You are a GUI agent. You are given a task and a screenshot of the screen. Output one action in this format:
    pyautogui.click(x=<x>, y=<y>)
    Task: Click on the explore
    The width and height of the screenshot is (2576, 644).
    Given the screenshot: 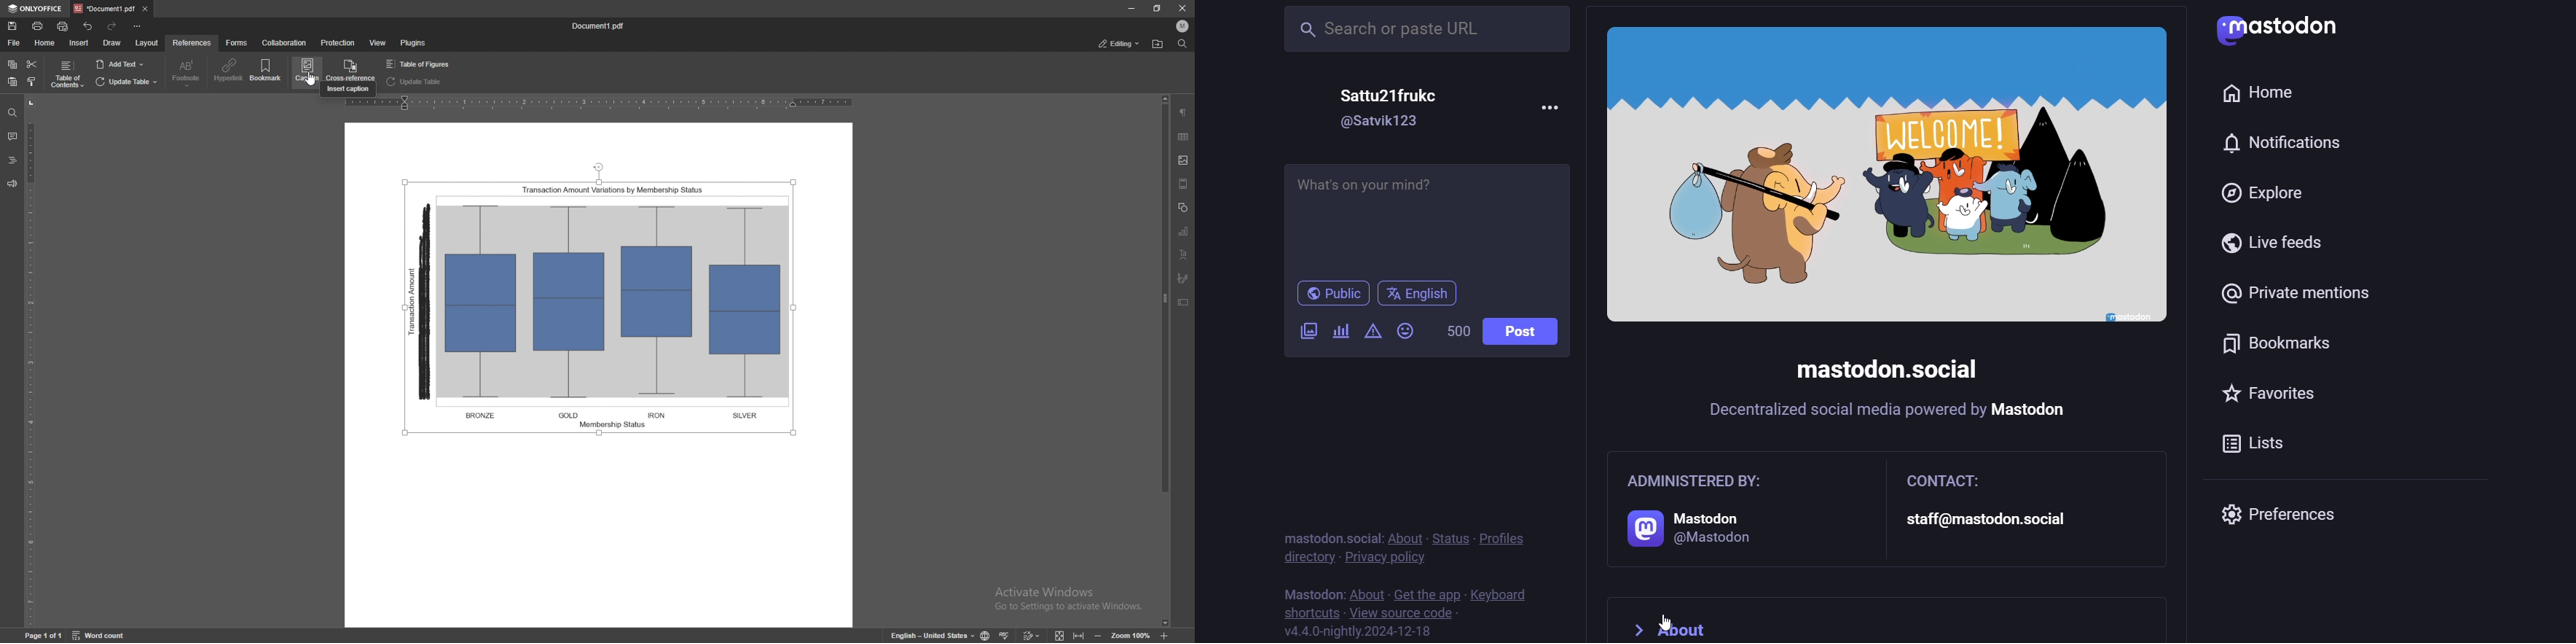 What is the action you would take?
    pyautogui.click(x=2266, y=195)
    